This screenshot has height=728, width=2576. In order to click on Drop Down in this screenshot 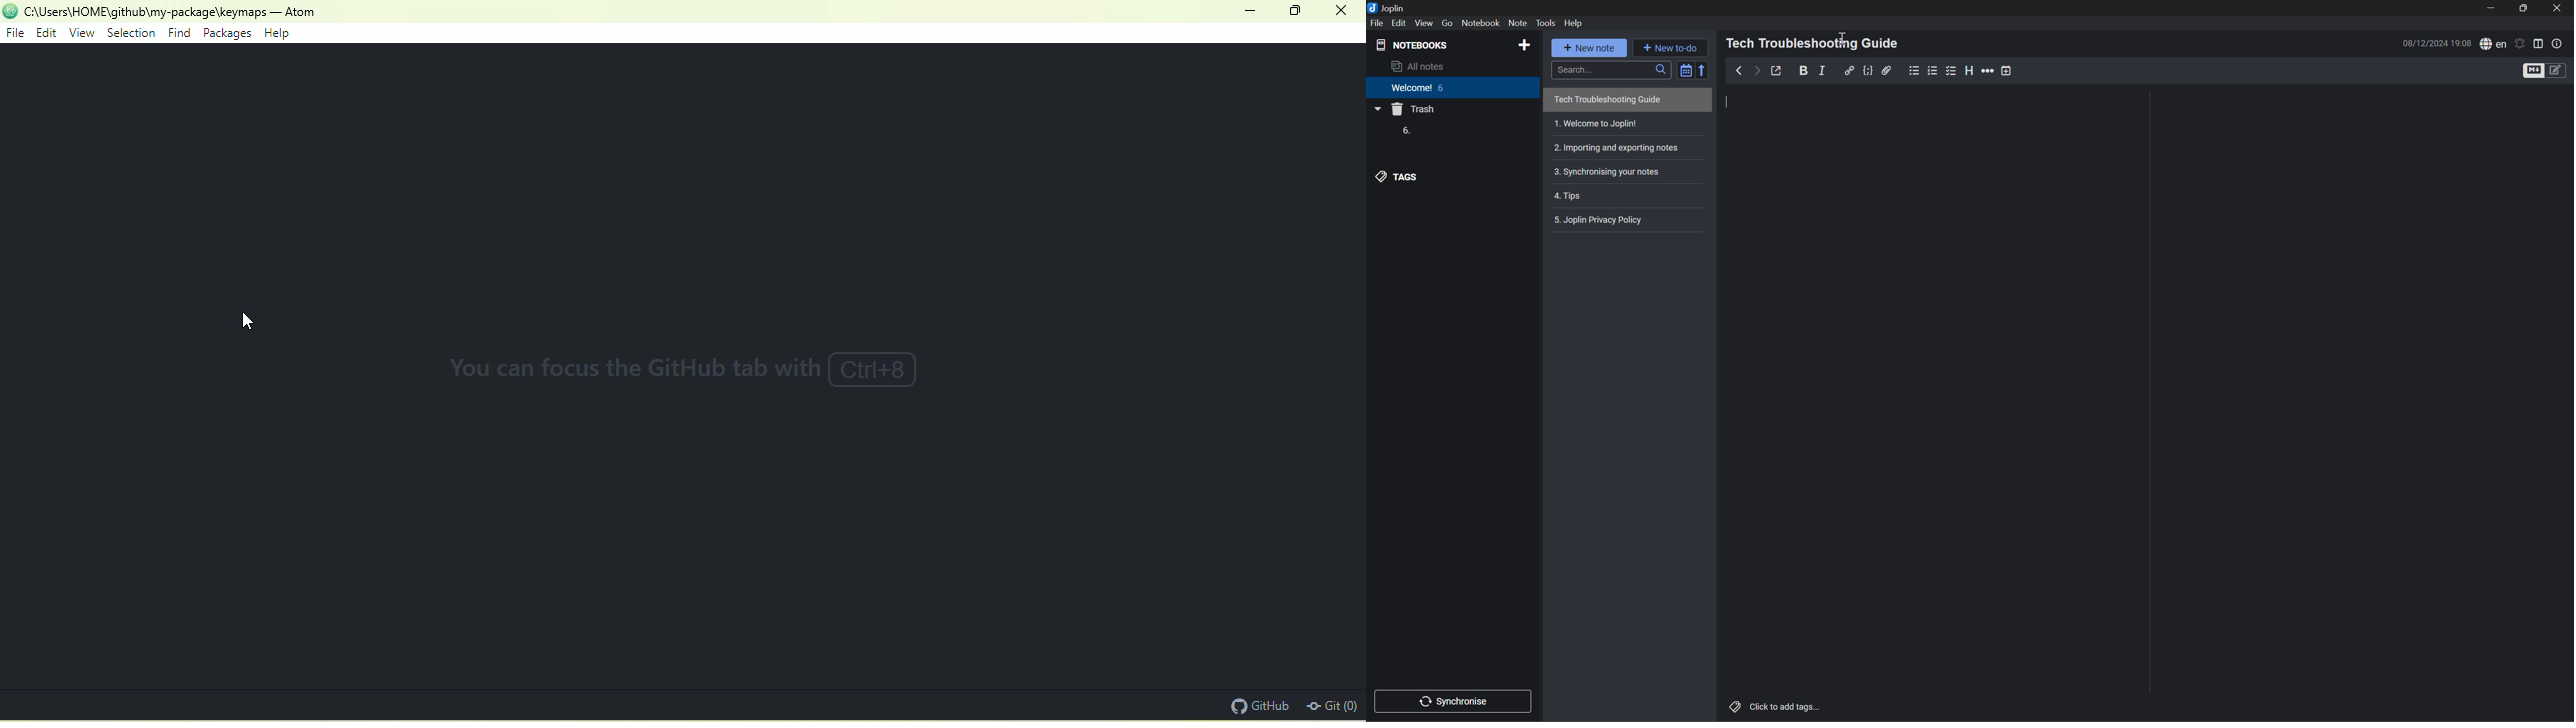, I will do `click(1377, 110)`.